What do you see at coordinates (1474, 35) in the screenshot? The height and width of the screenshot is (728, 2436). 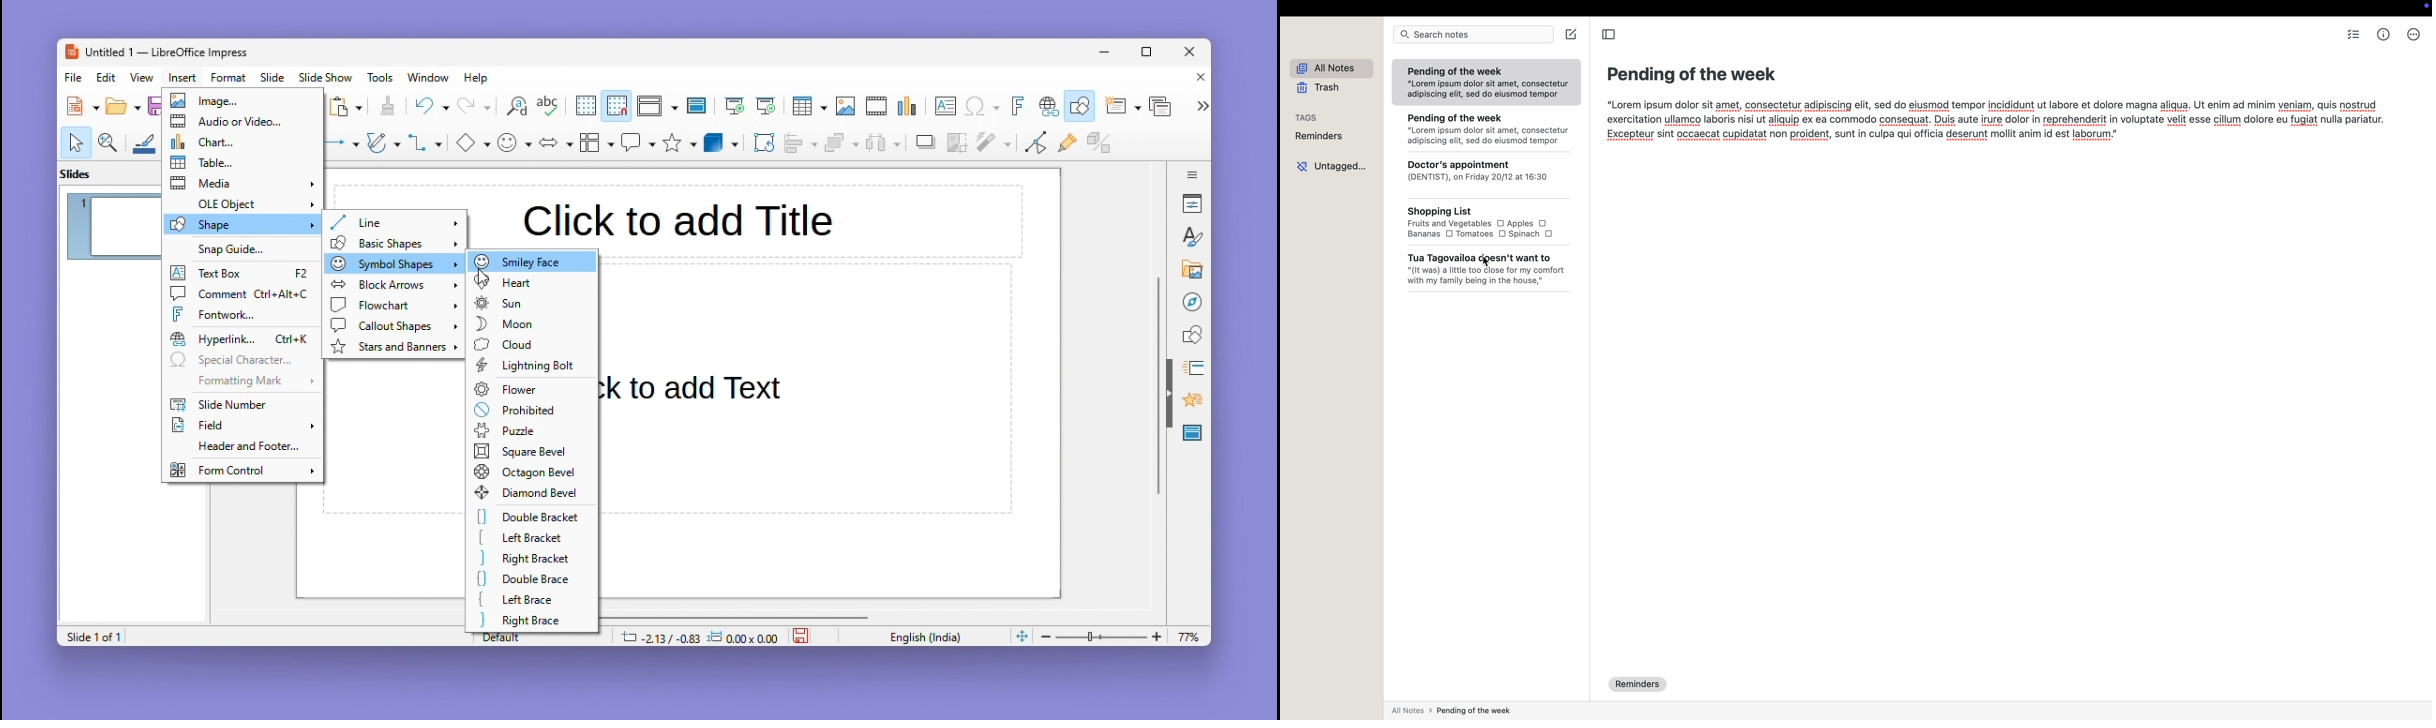 I see `search notes` at bounding box center [1474, 35].